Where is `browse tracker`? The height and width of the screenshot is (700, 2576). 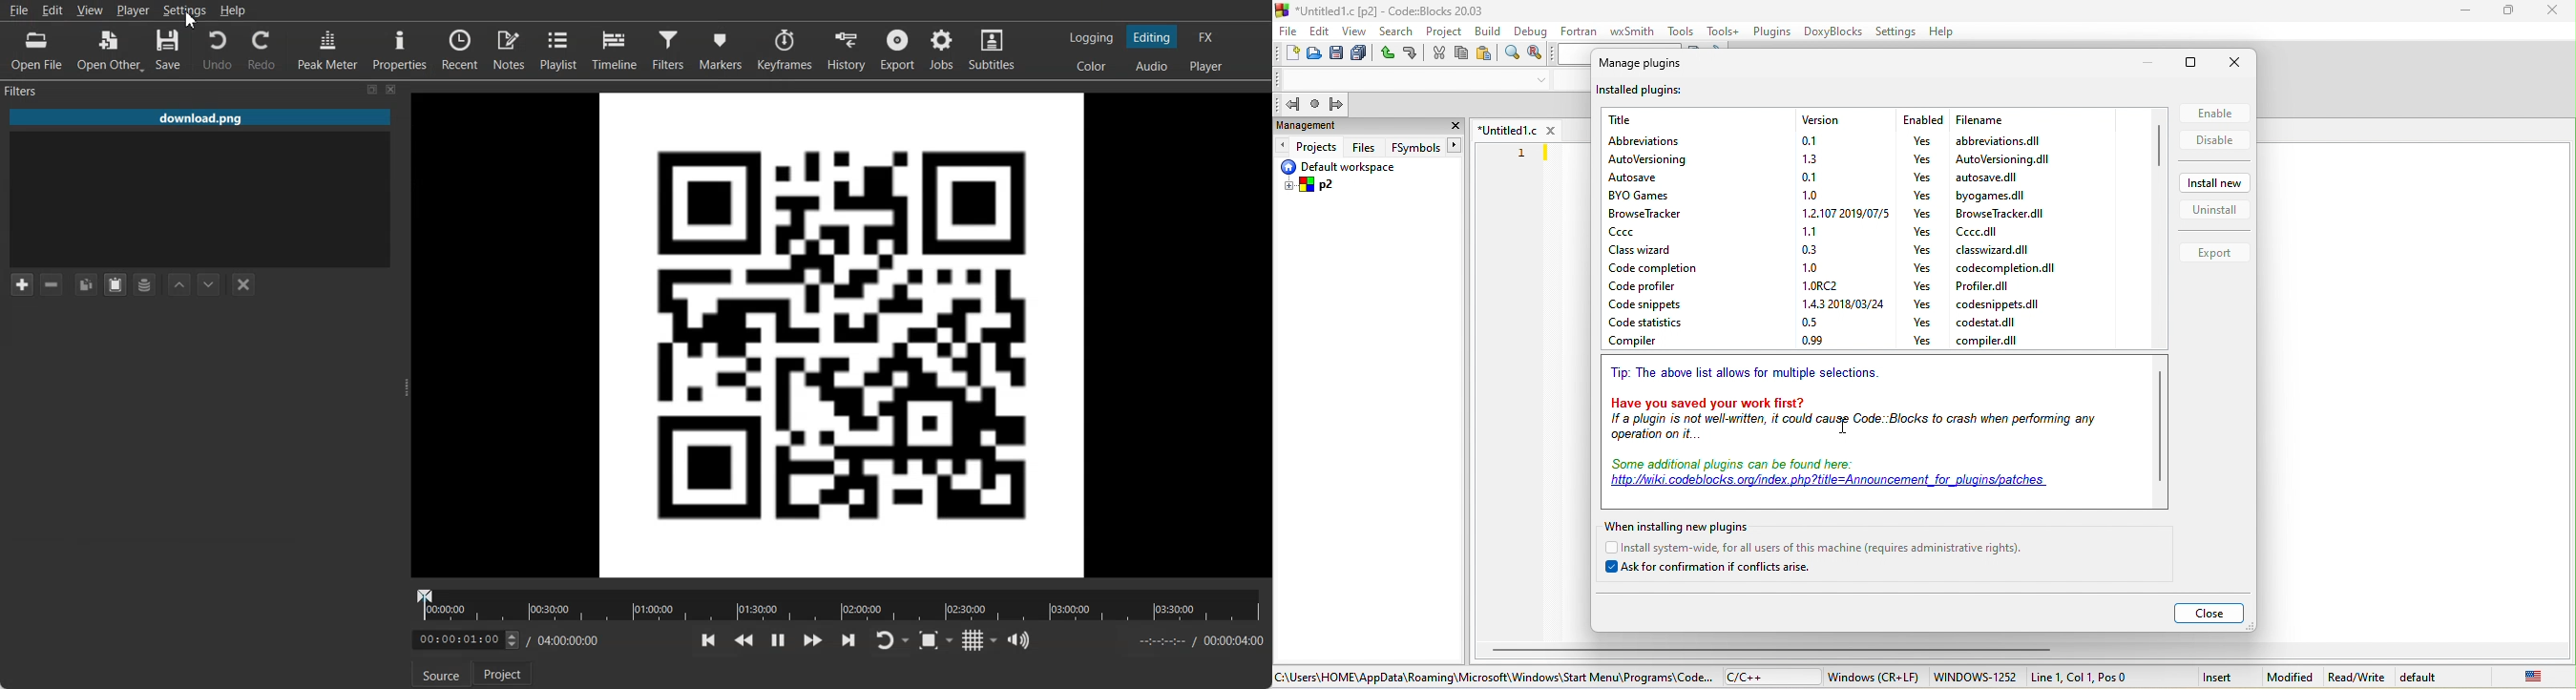
browse tracker is located at coordinates (1648, 215).